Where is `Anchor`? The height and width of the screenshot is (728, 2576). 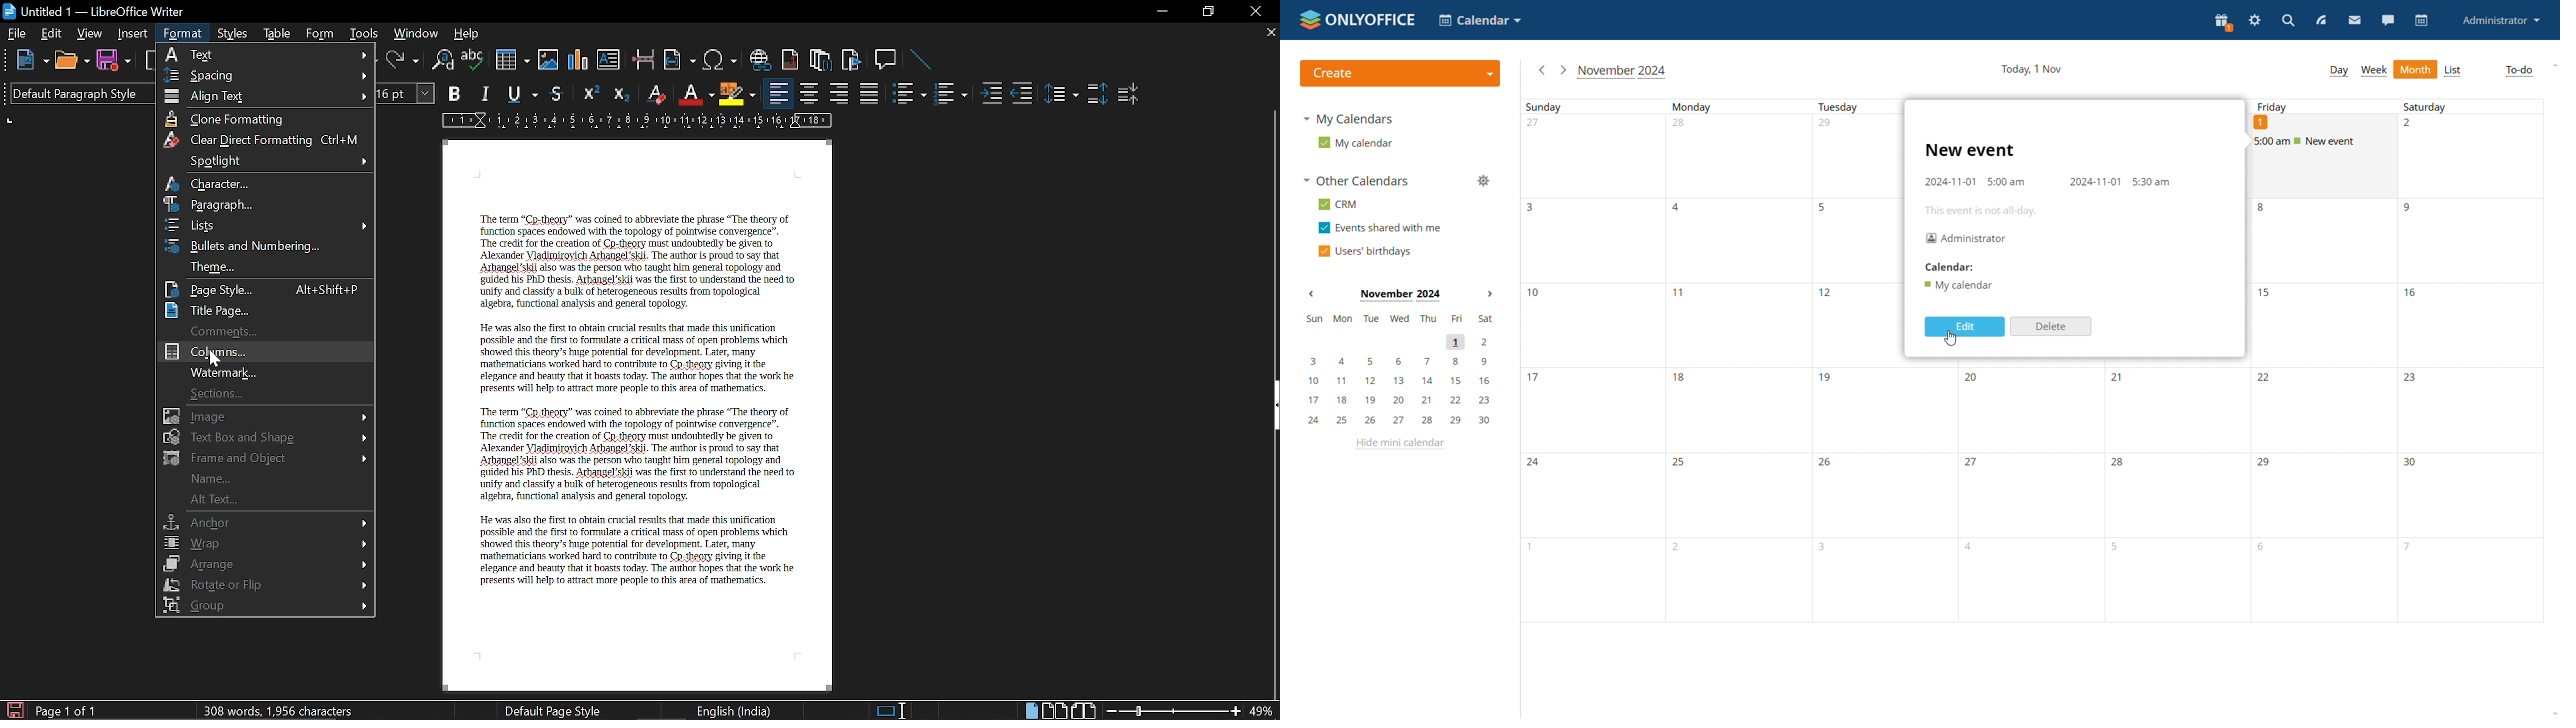 Anchor is located at coordinates (264, 521).